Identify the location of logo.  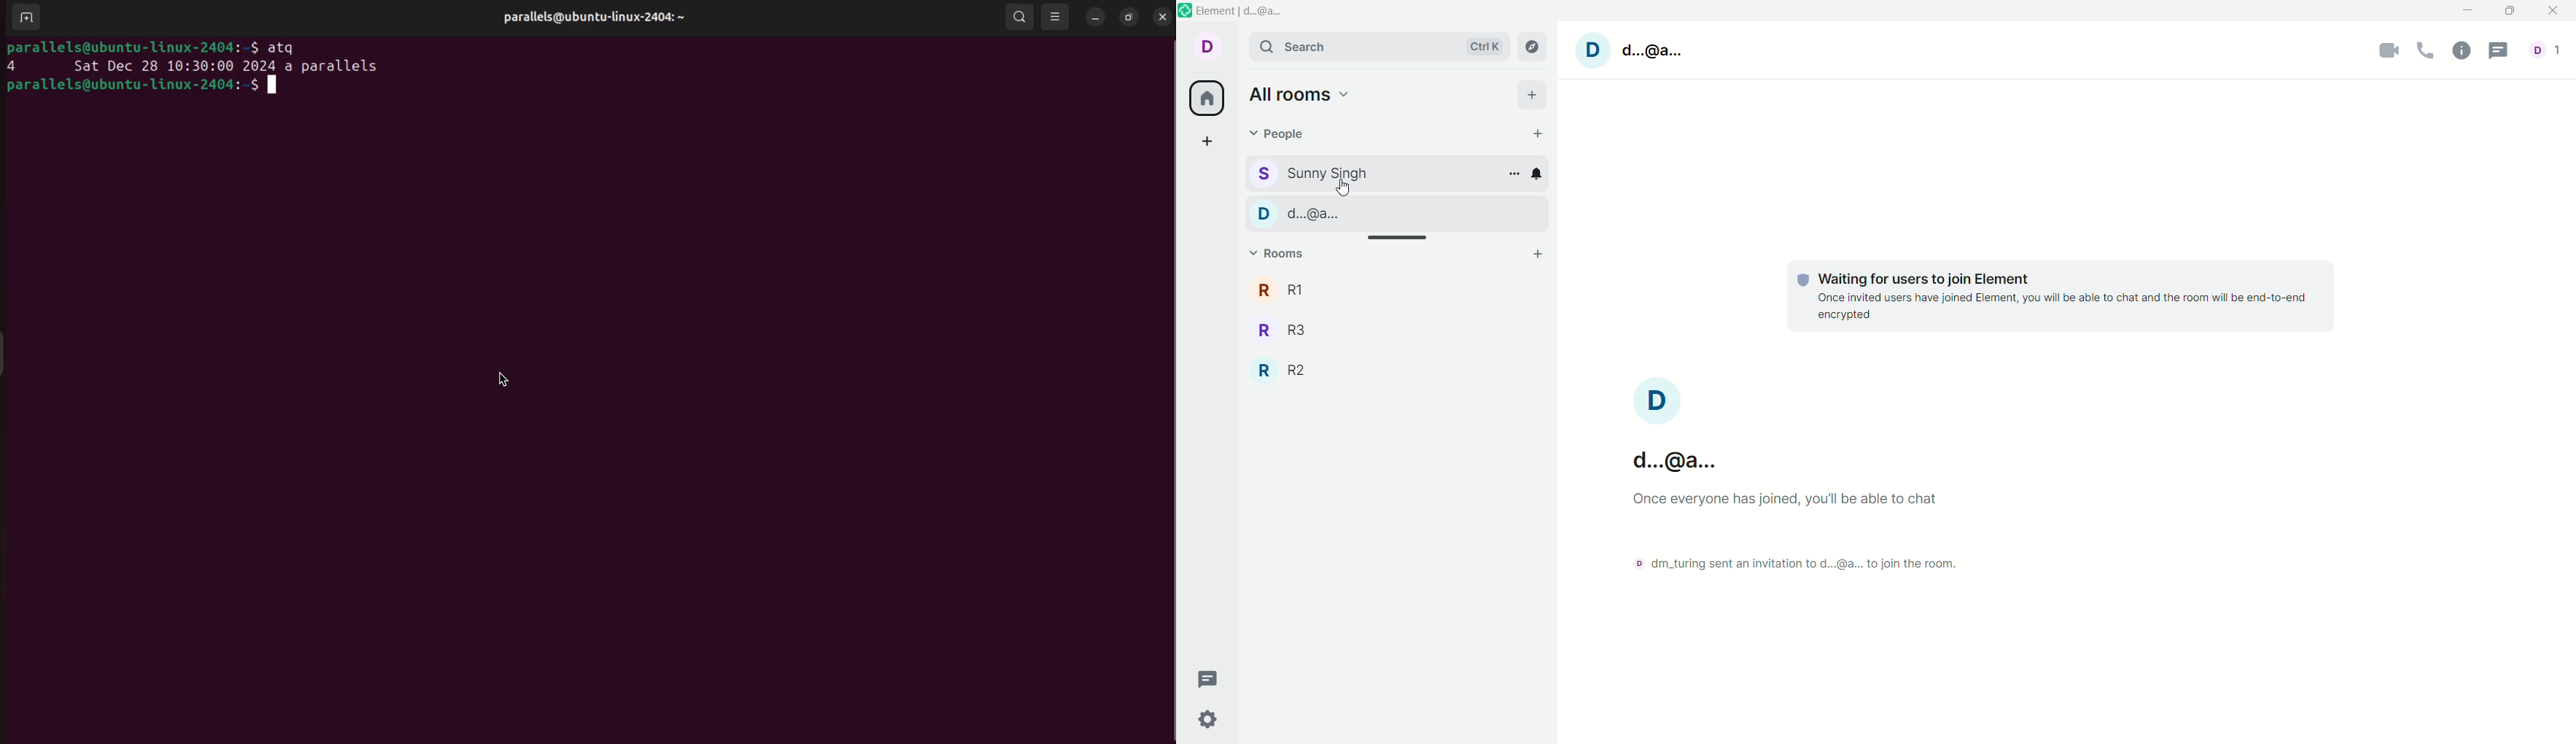
(1186, 12).